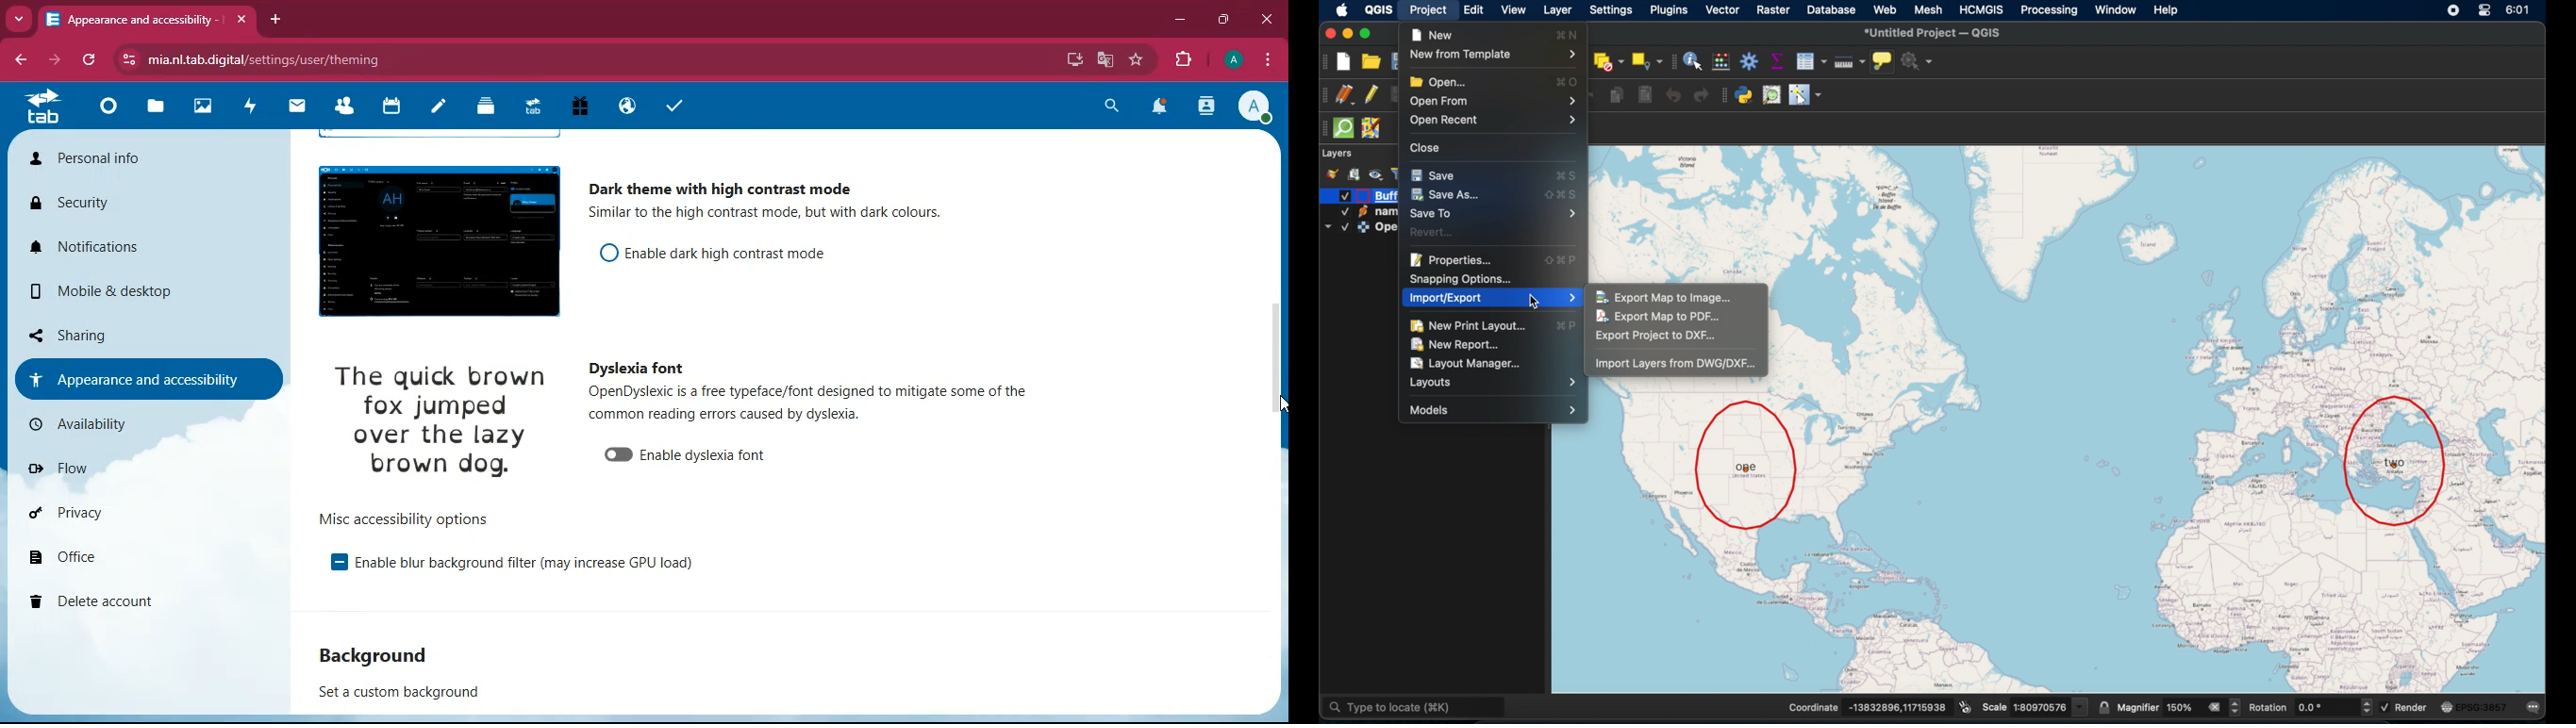  I want to click on new, so click(1433, 33).